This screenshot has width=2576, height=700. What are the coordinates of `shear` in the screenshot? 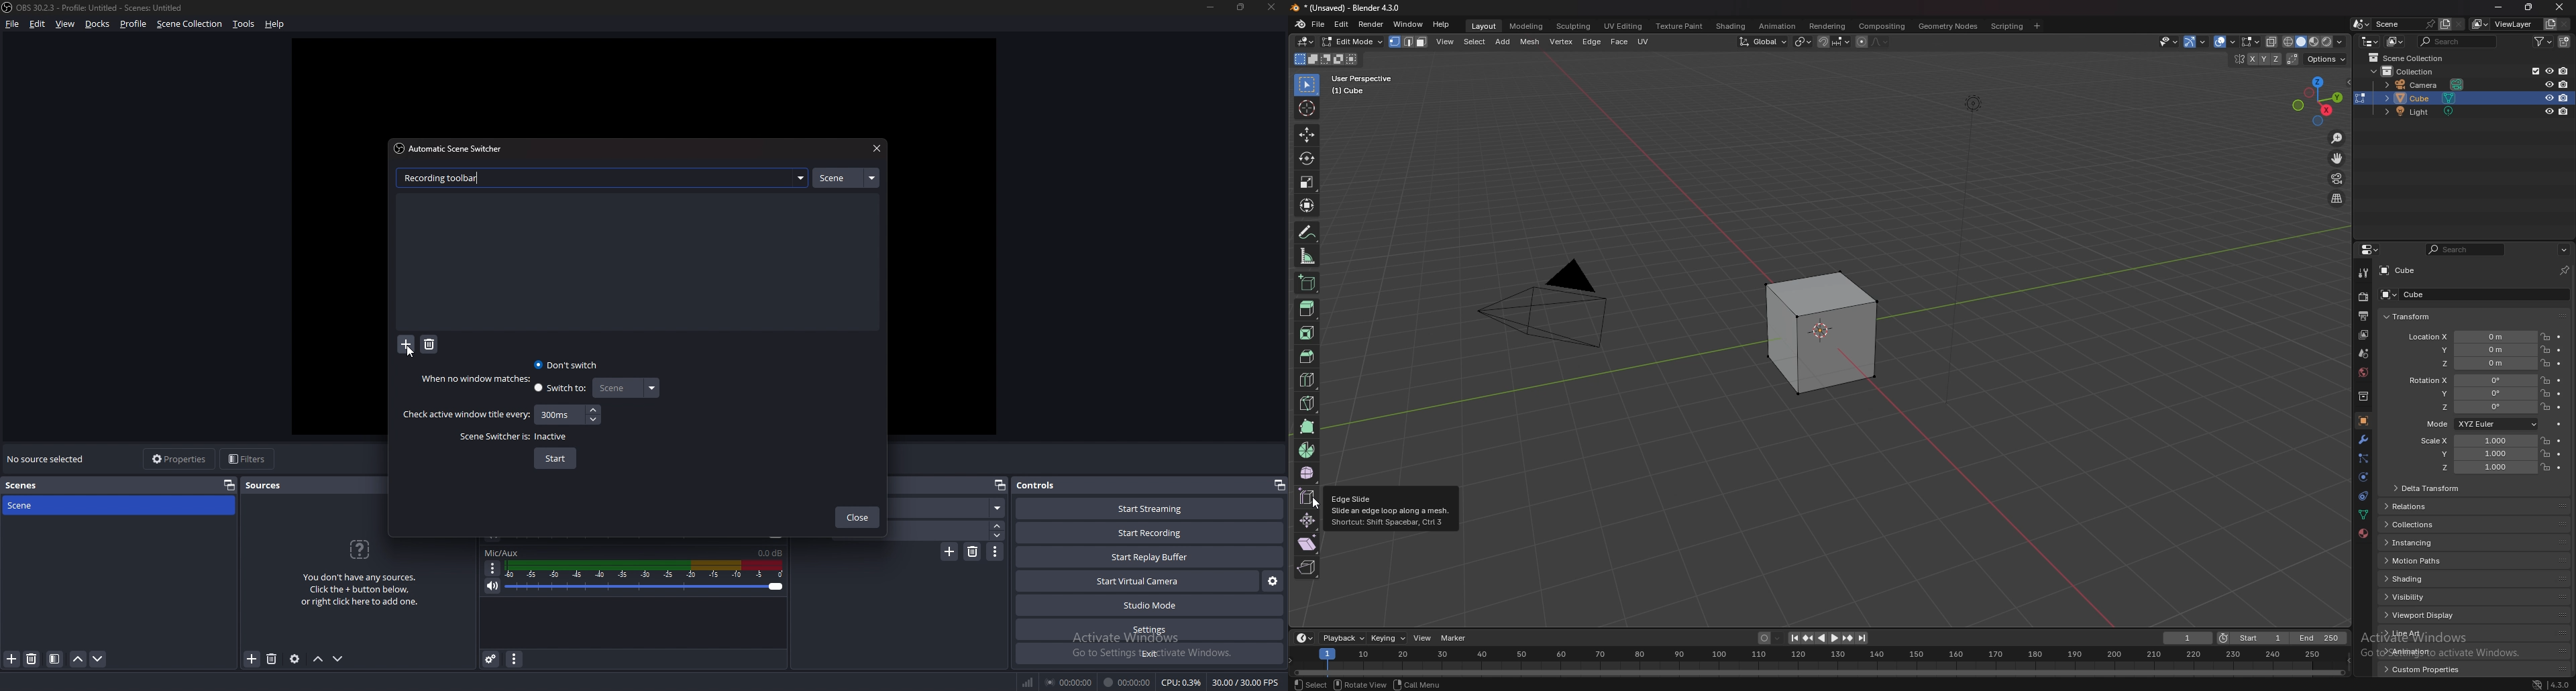 It's located at (1307, 543).